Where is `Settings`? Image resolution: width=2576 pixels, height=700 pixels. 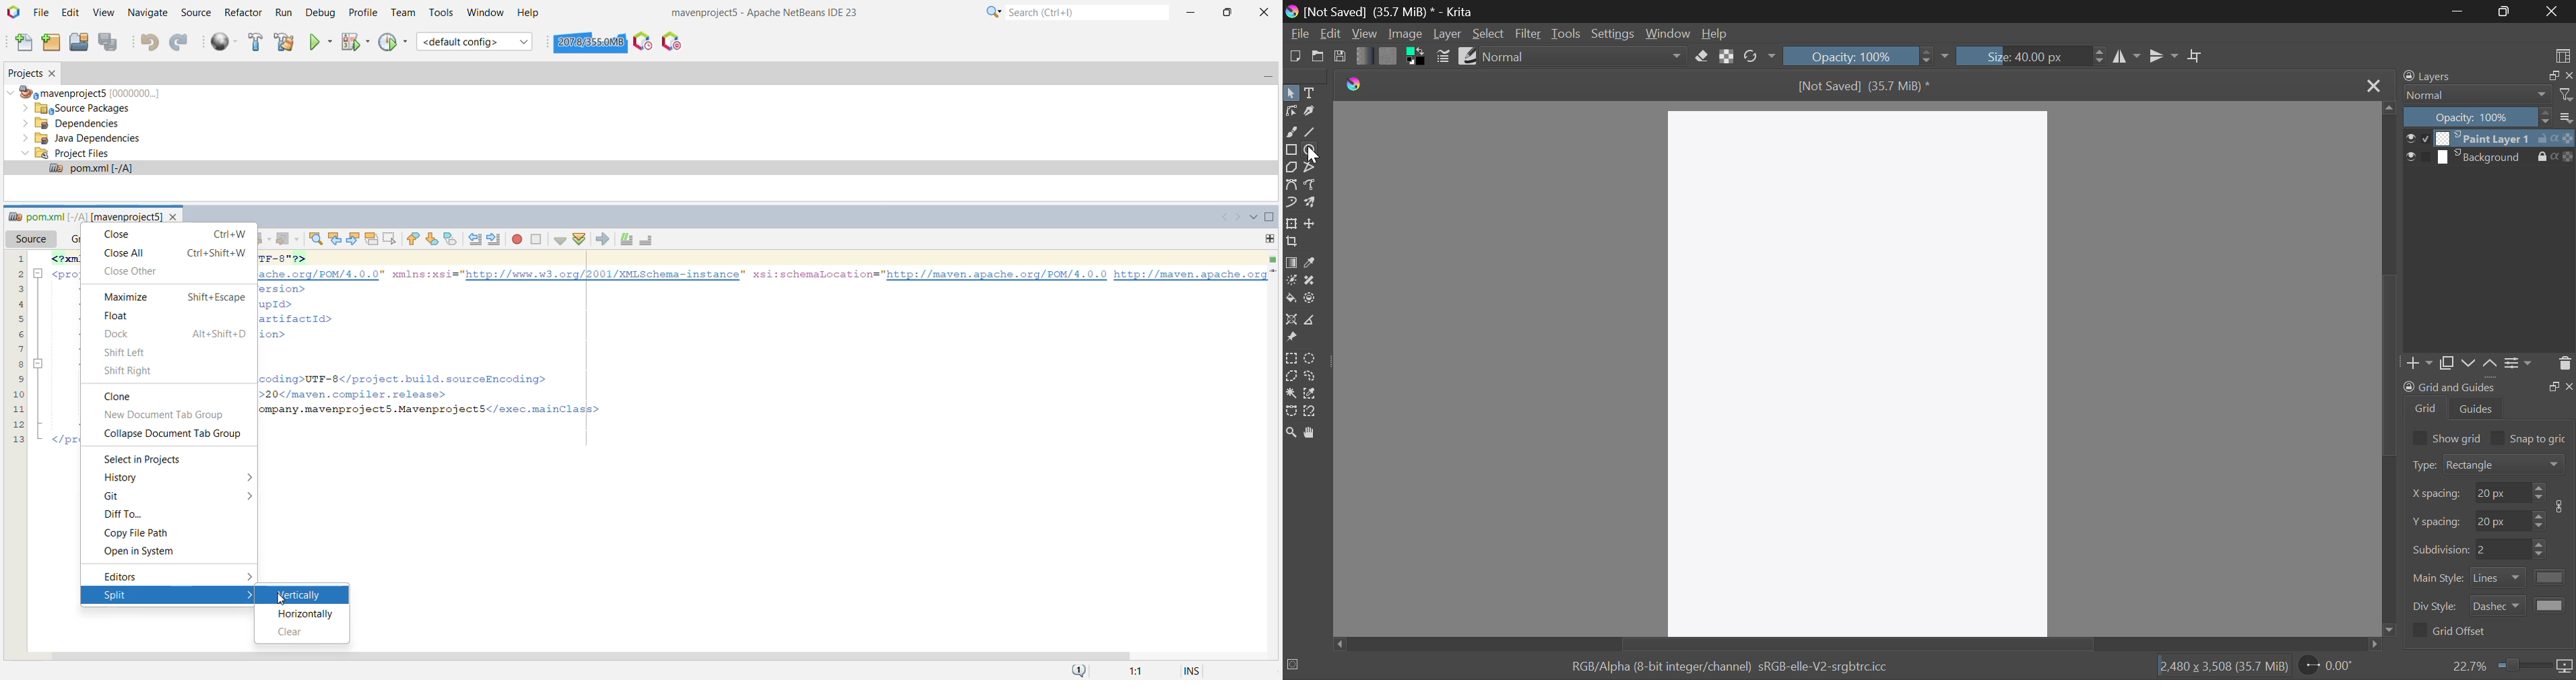
Settings is located at coordinates (1611, 34).